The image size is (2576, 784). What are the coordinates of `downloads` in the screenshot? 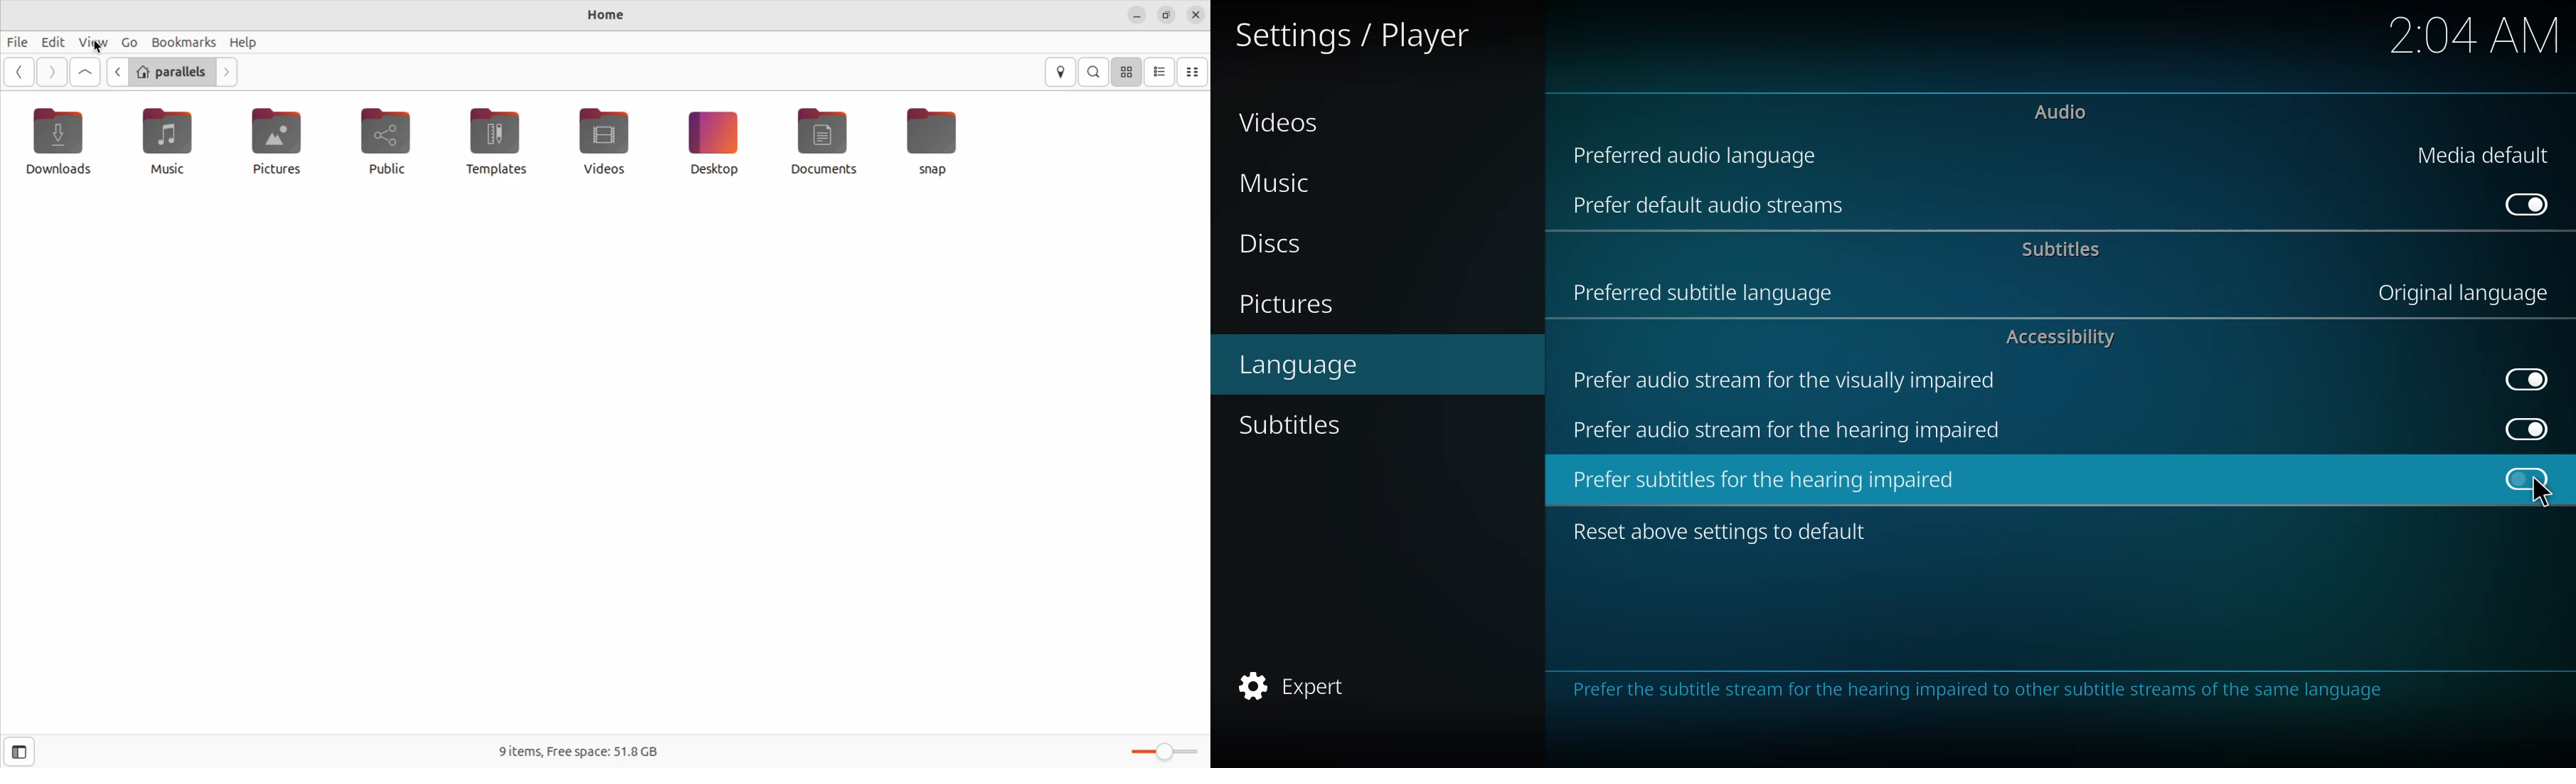 It's located at (60, 141).